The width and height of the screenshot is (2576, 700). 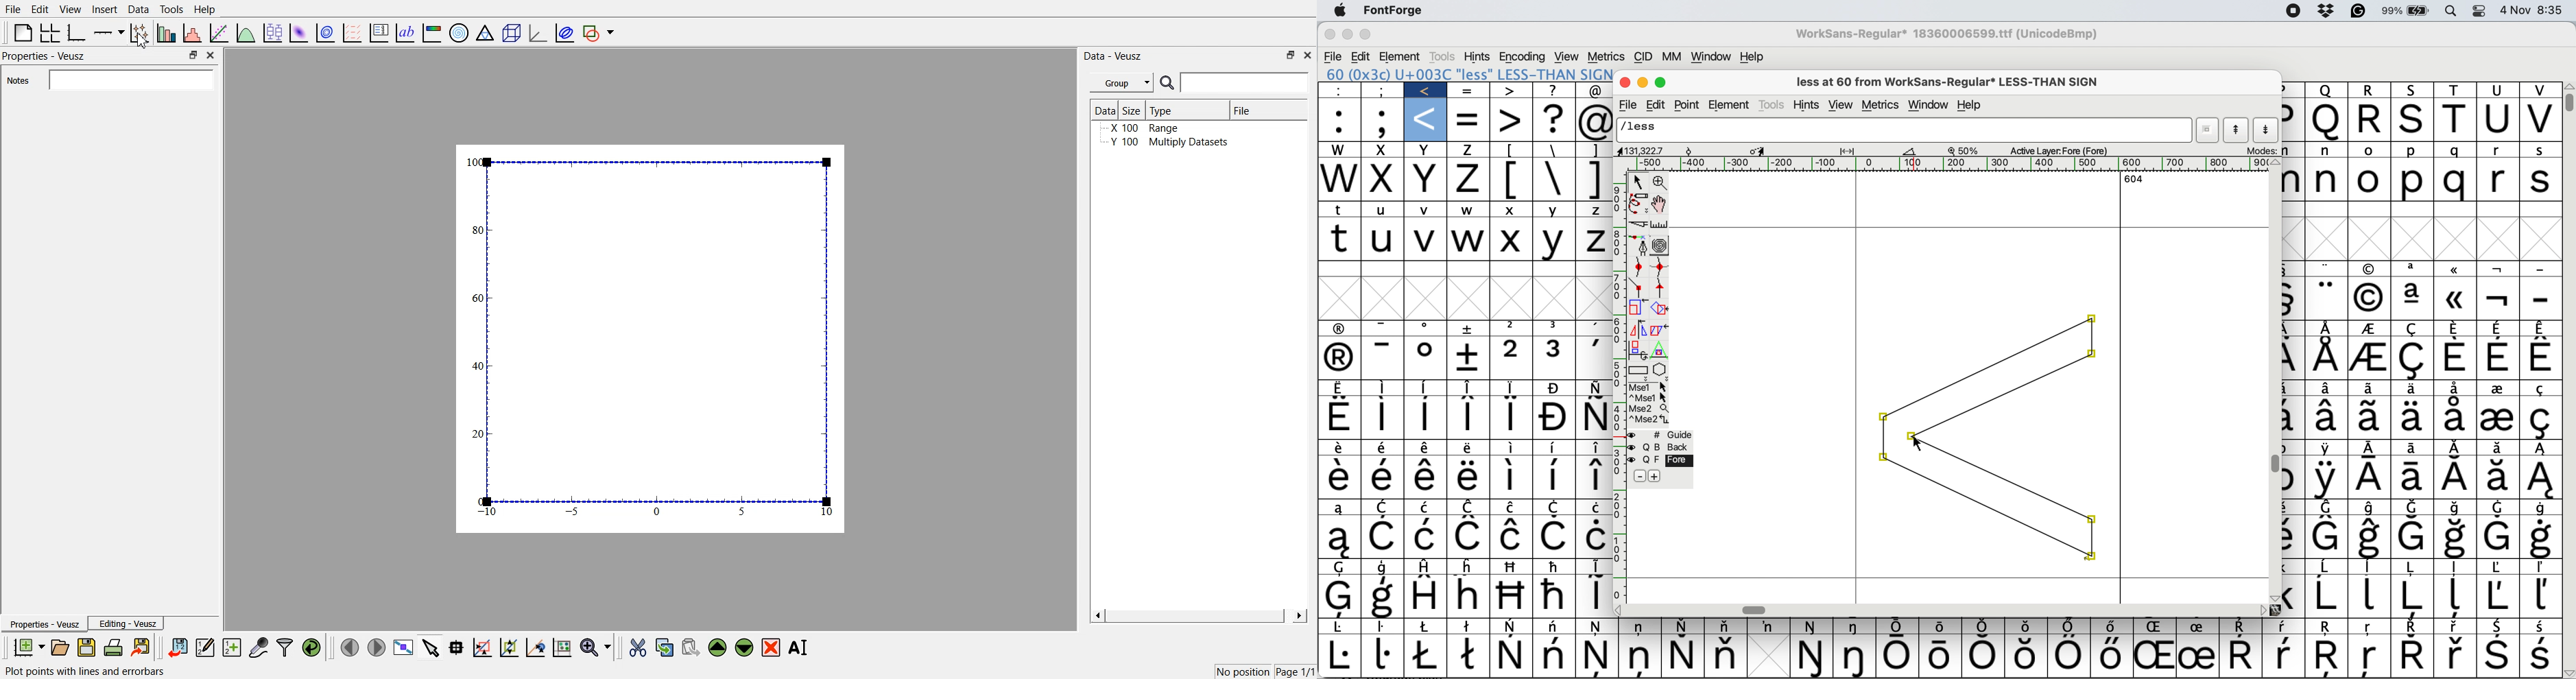 I want to click on show next letter, so click(x=2268, y=130).